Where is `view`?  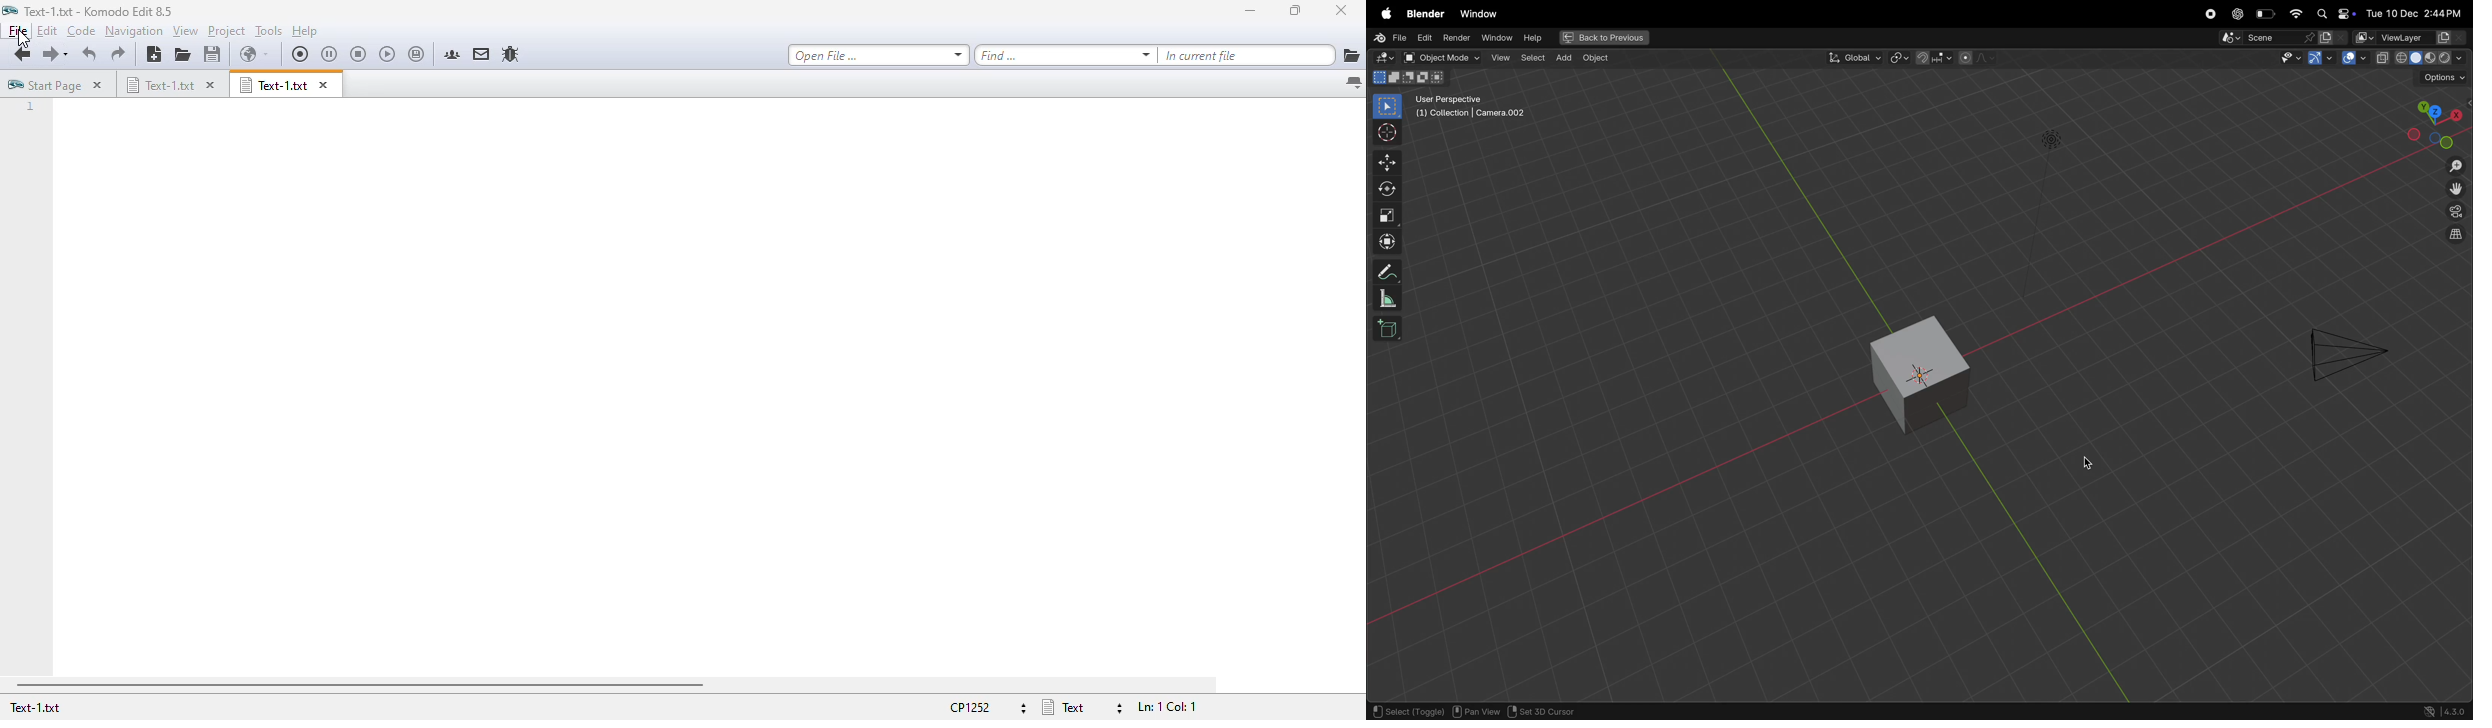 view is located at coordinates (185, 31).